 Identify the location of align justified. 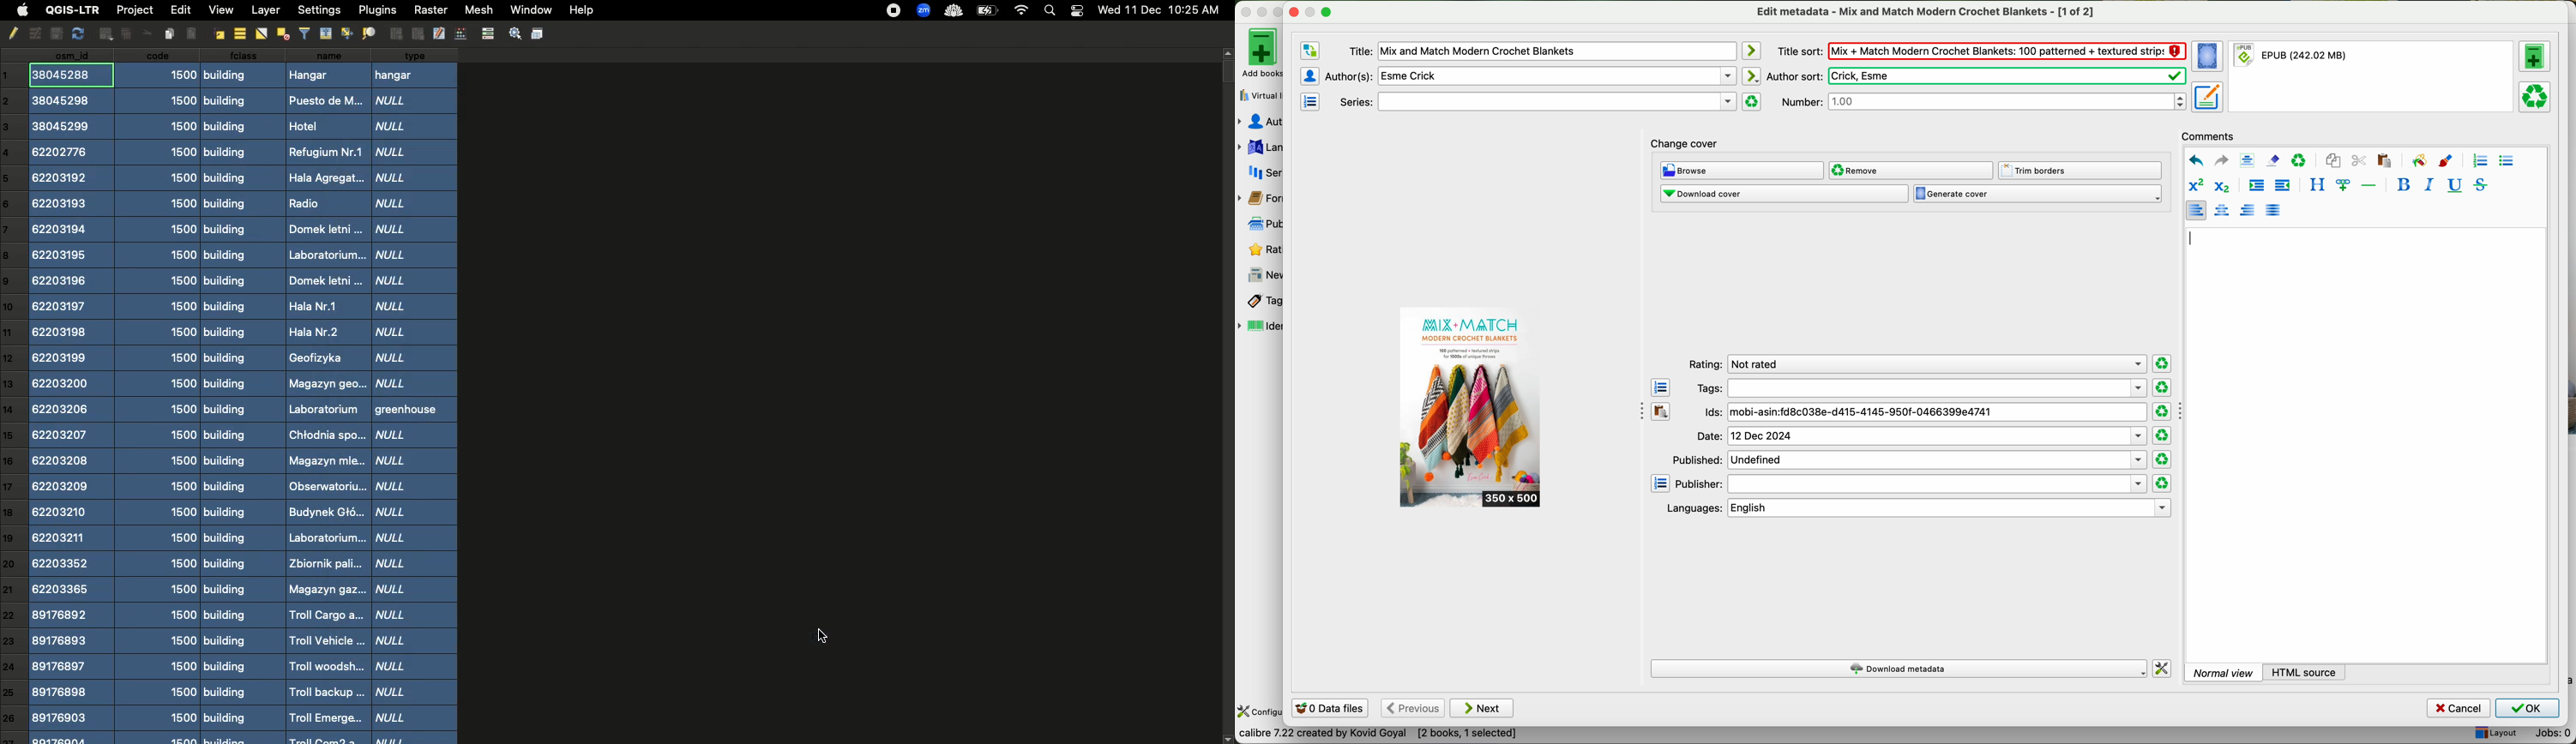
(2273, 209).